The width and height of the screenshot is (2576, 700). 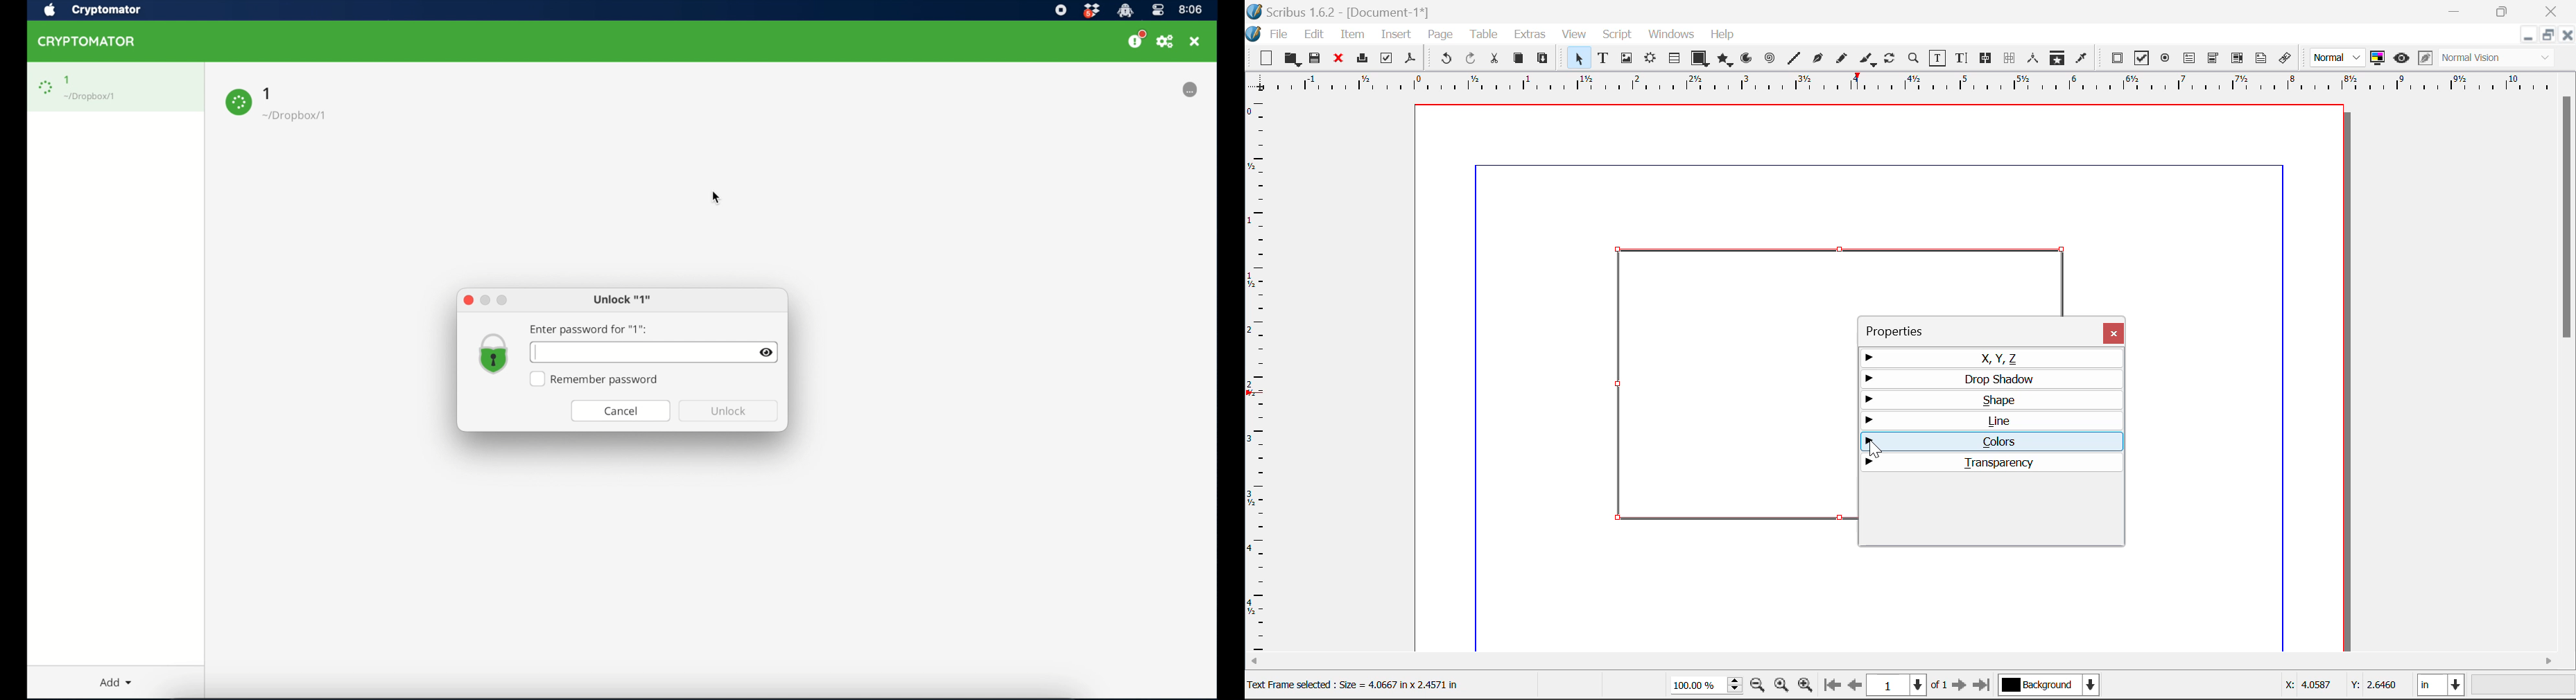 I want to click on Tables, so click(x=1674, y=58).